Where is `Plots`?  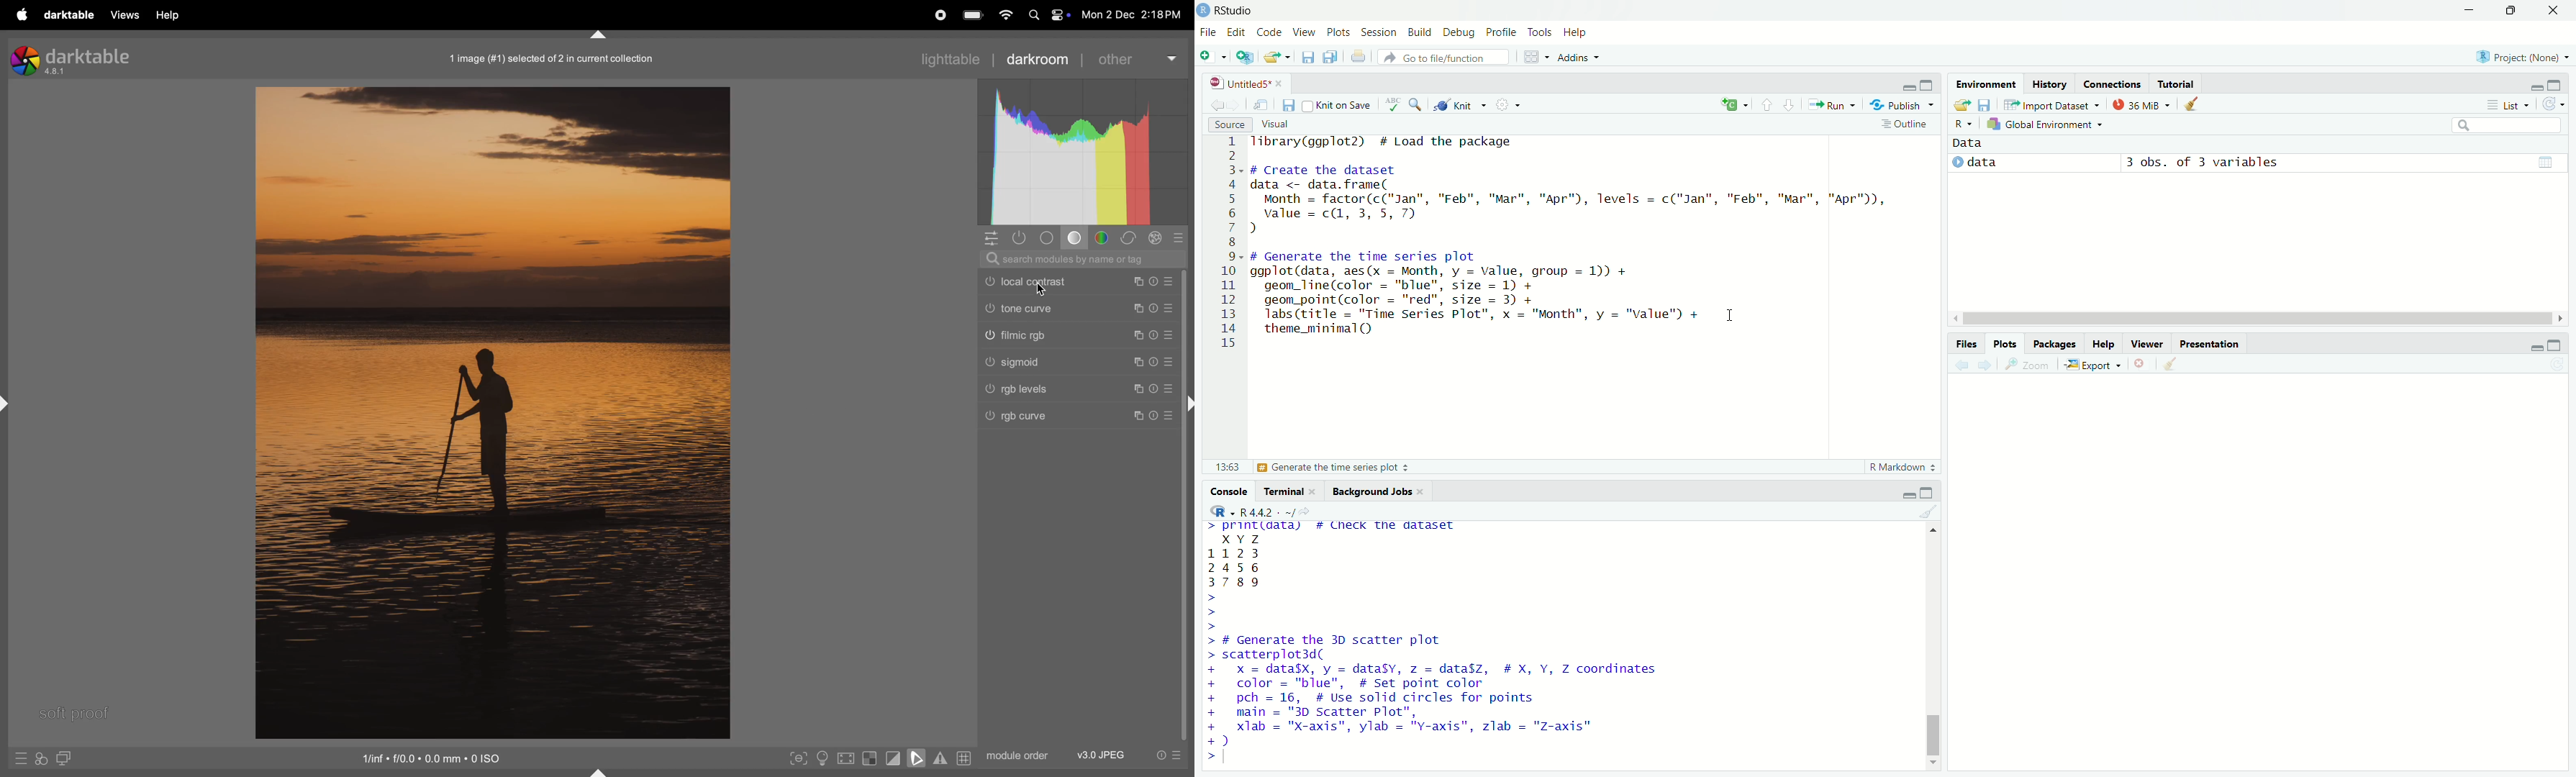
Plots is located at coordinates (1338, 32).